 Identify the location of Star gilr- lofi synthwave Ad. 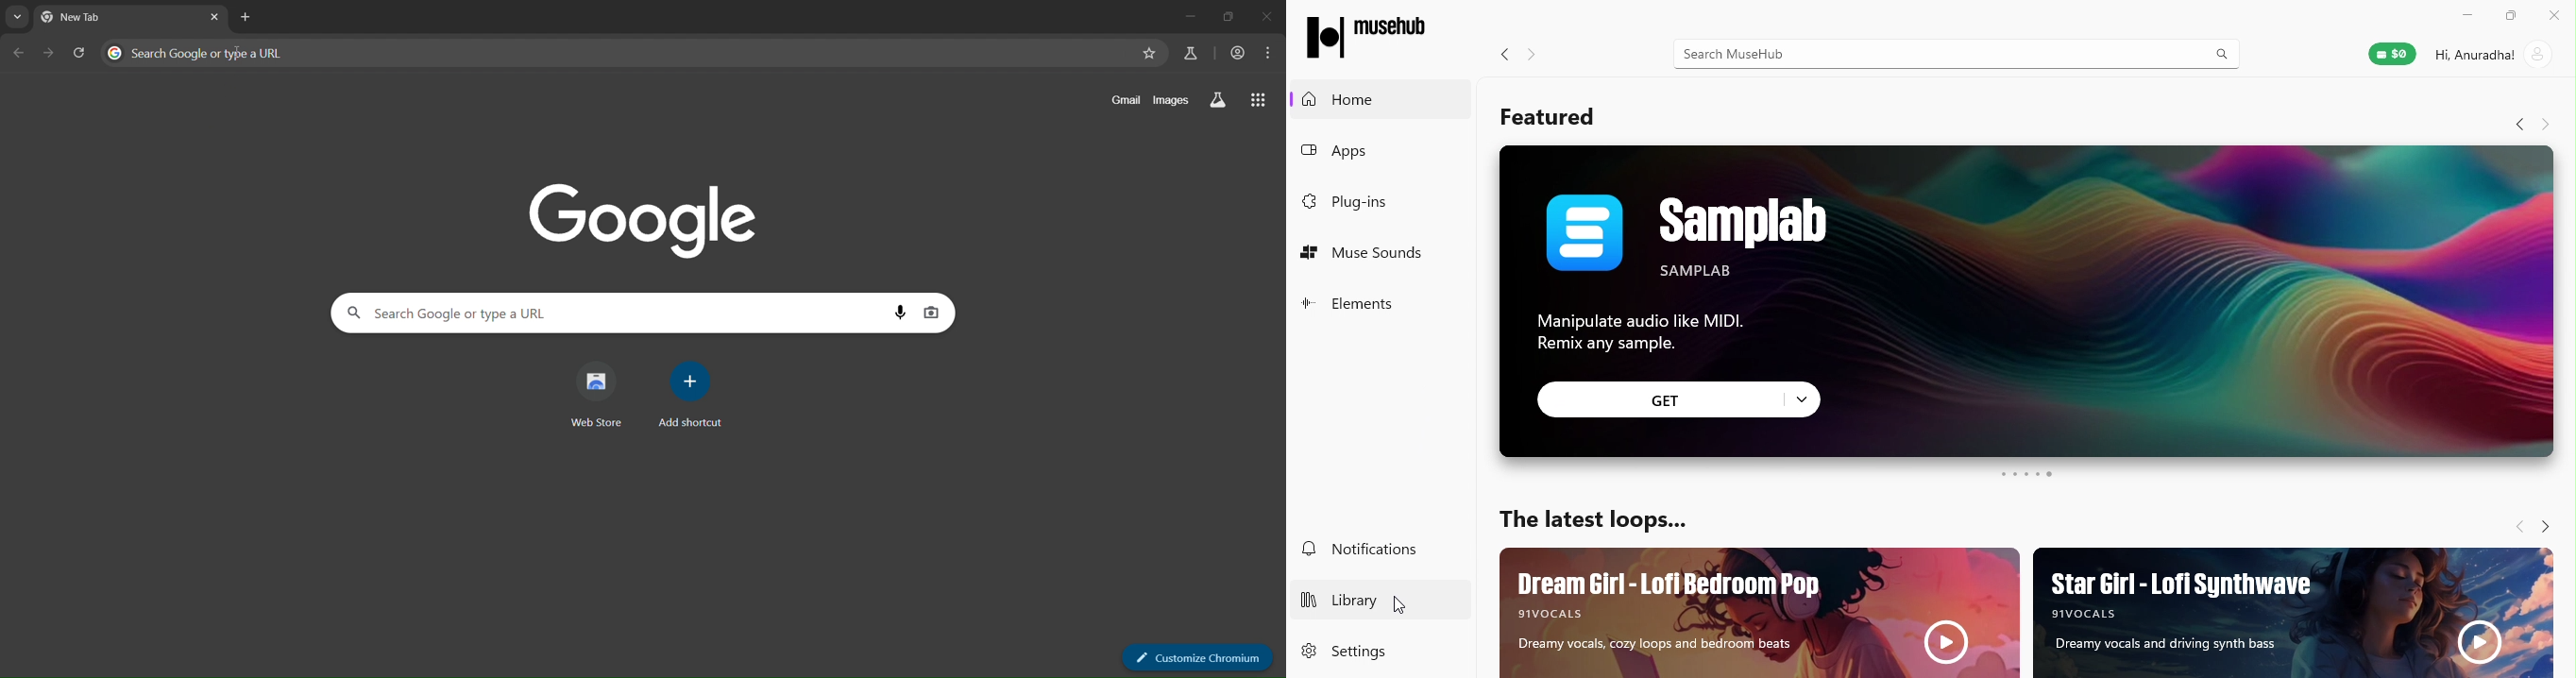
(2300, 614).